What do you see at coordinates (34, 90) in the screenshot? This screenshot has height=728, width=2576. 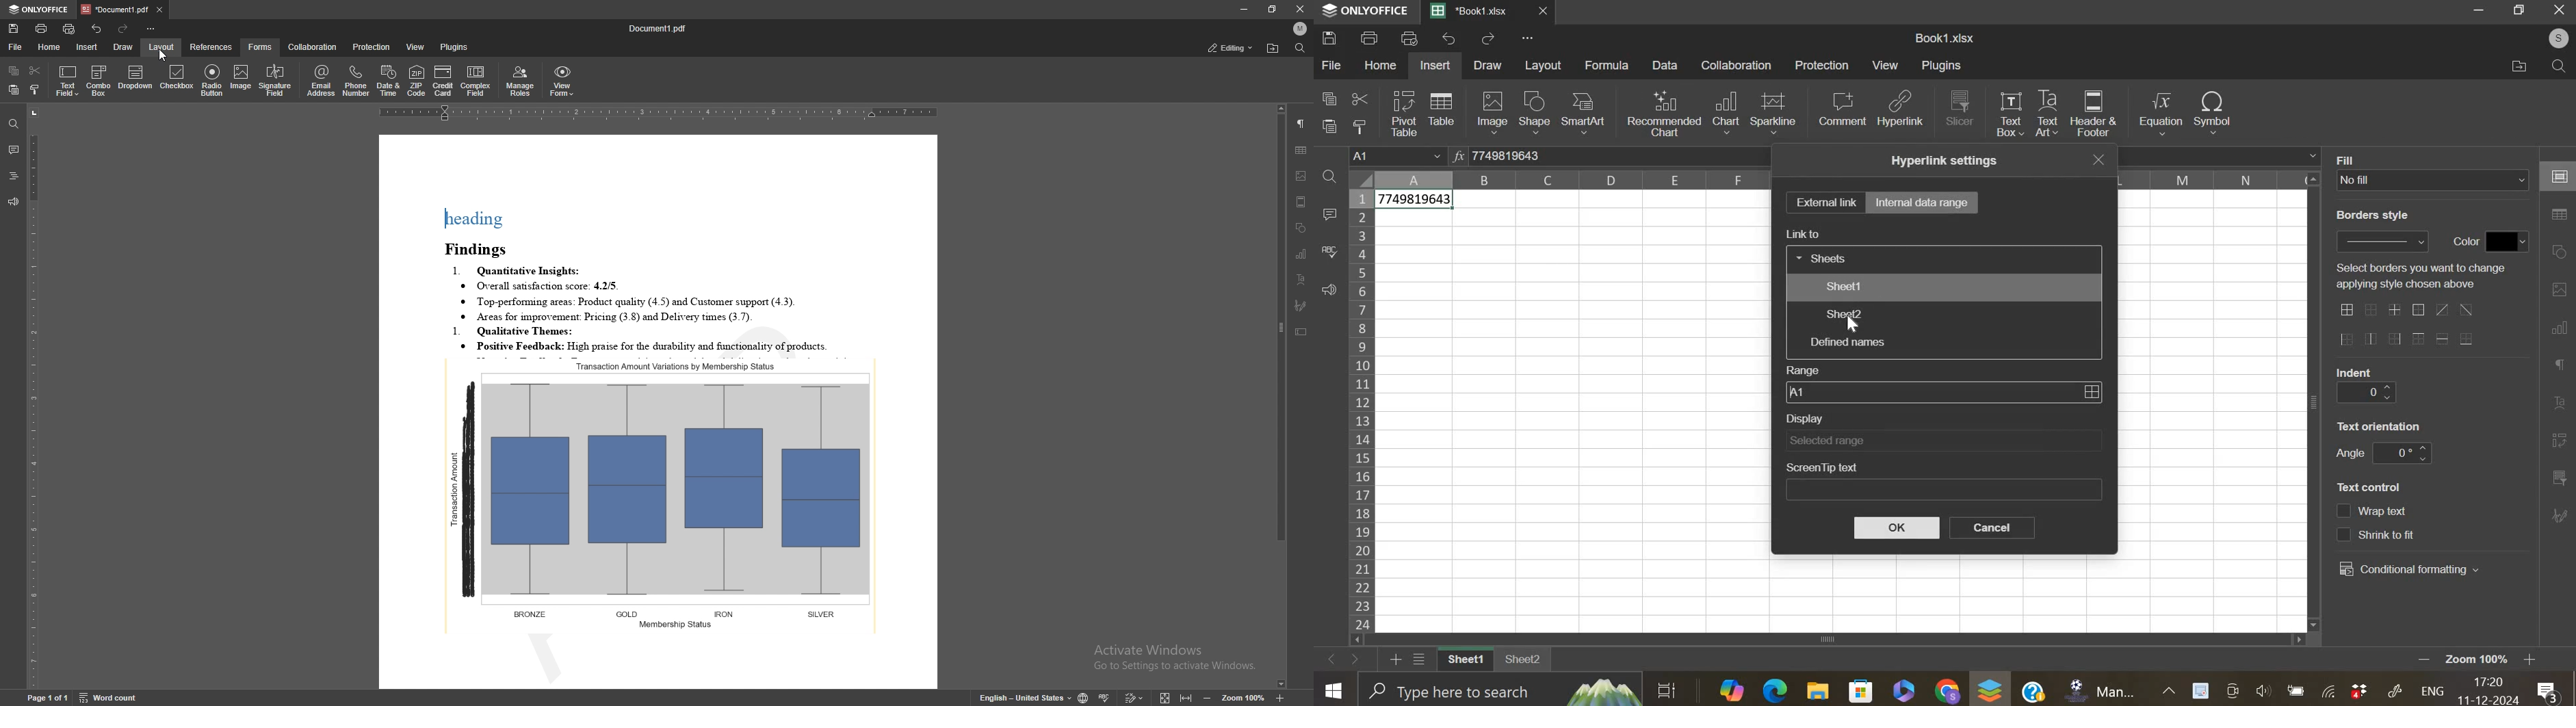 I see `copy style` at bounding box center [34, 90].